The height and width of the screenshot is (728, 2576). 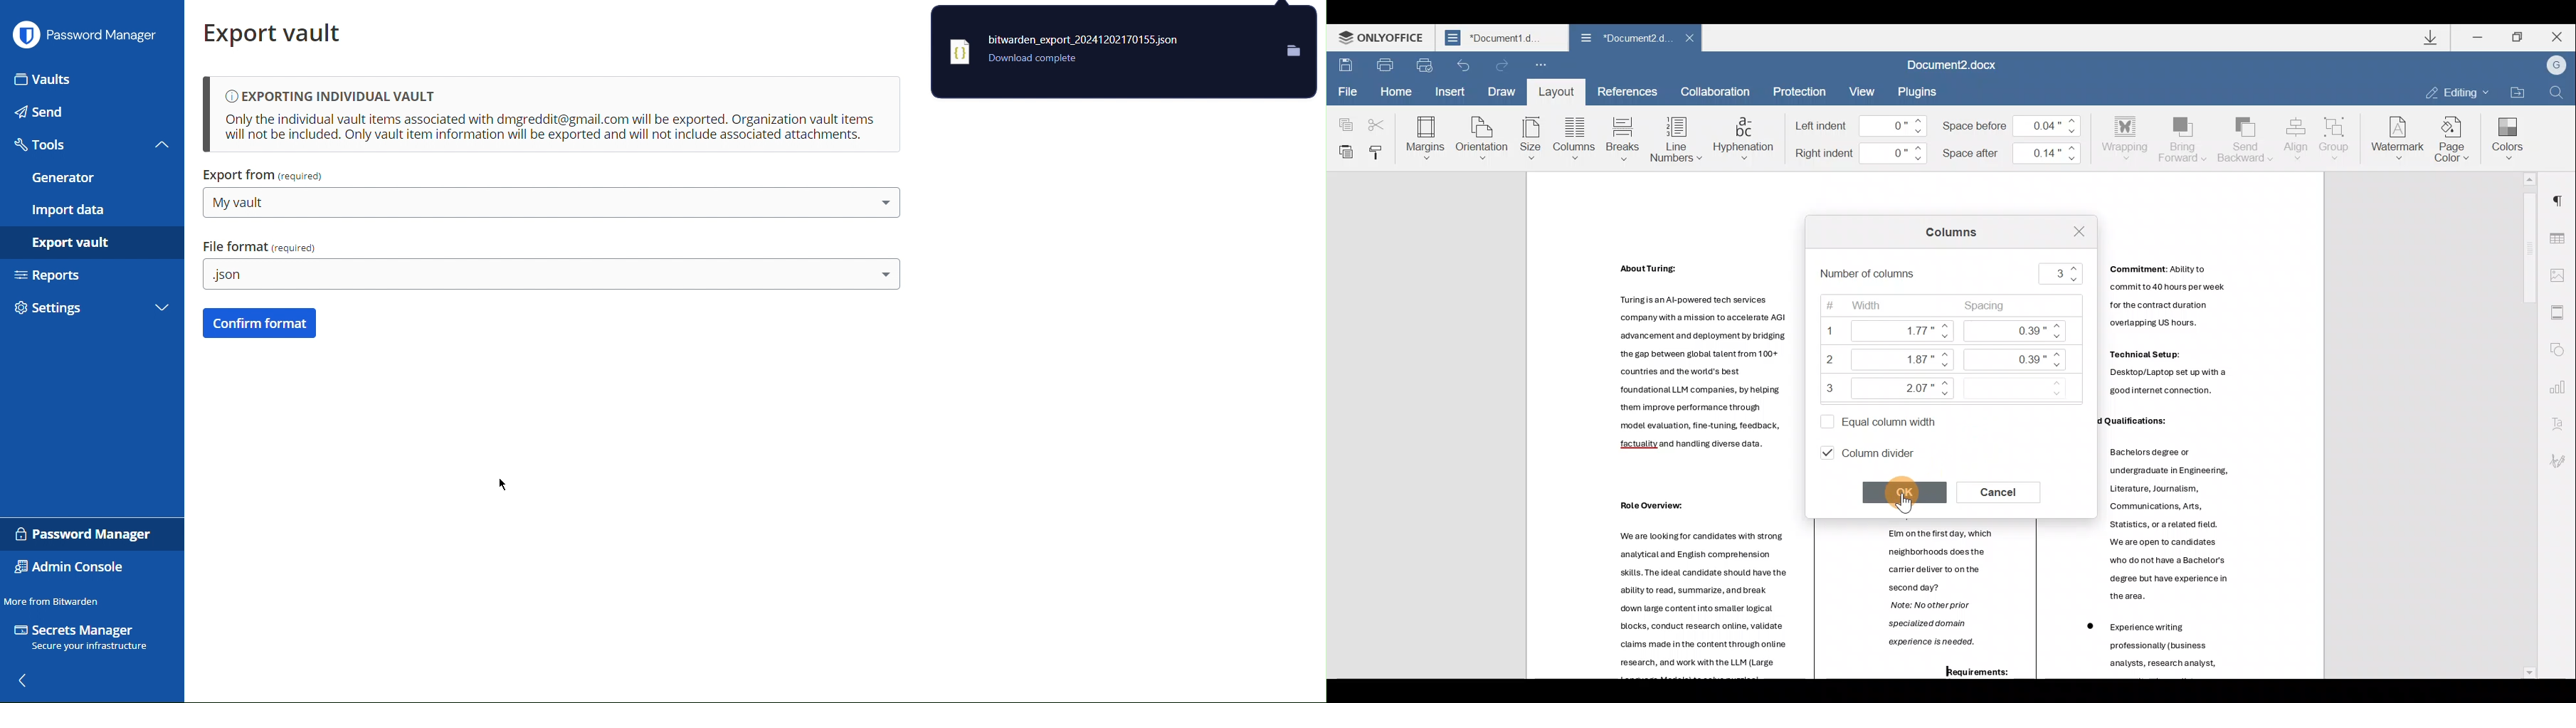 I want to click on Number of columns, so click(x=1954, y=273).